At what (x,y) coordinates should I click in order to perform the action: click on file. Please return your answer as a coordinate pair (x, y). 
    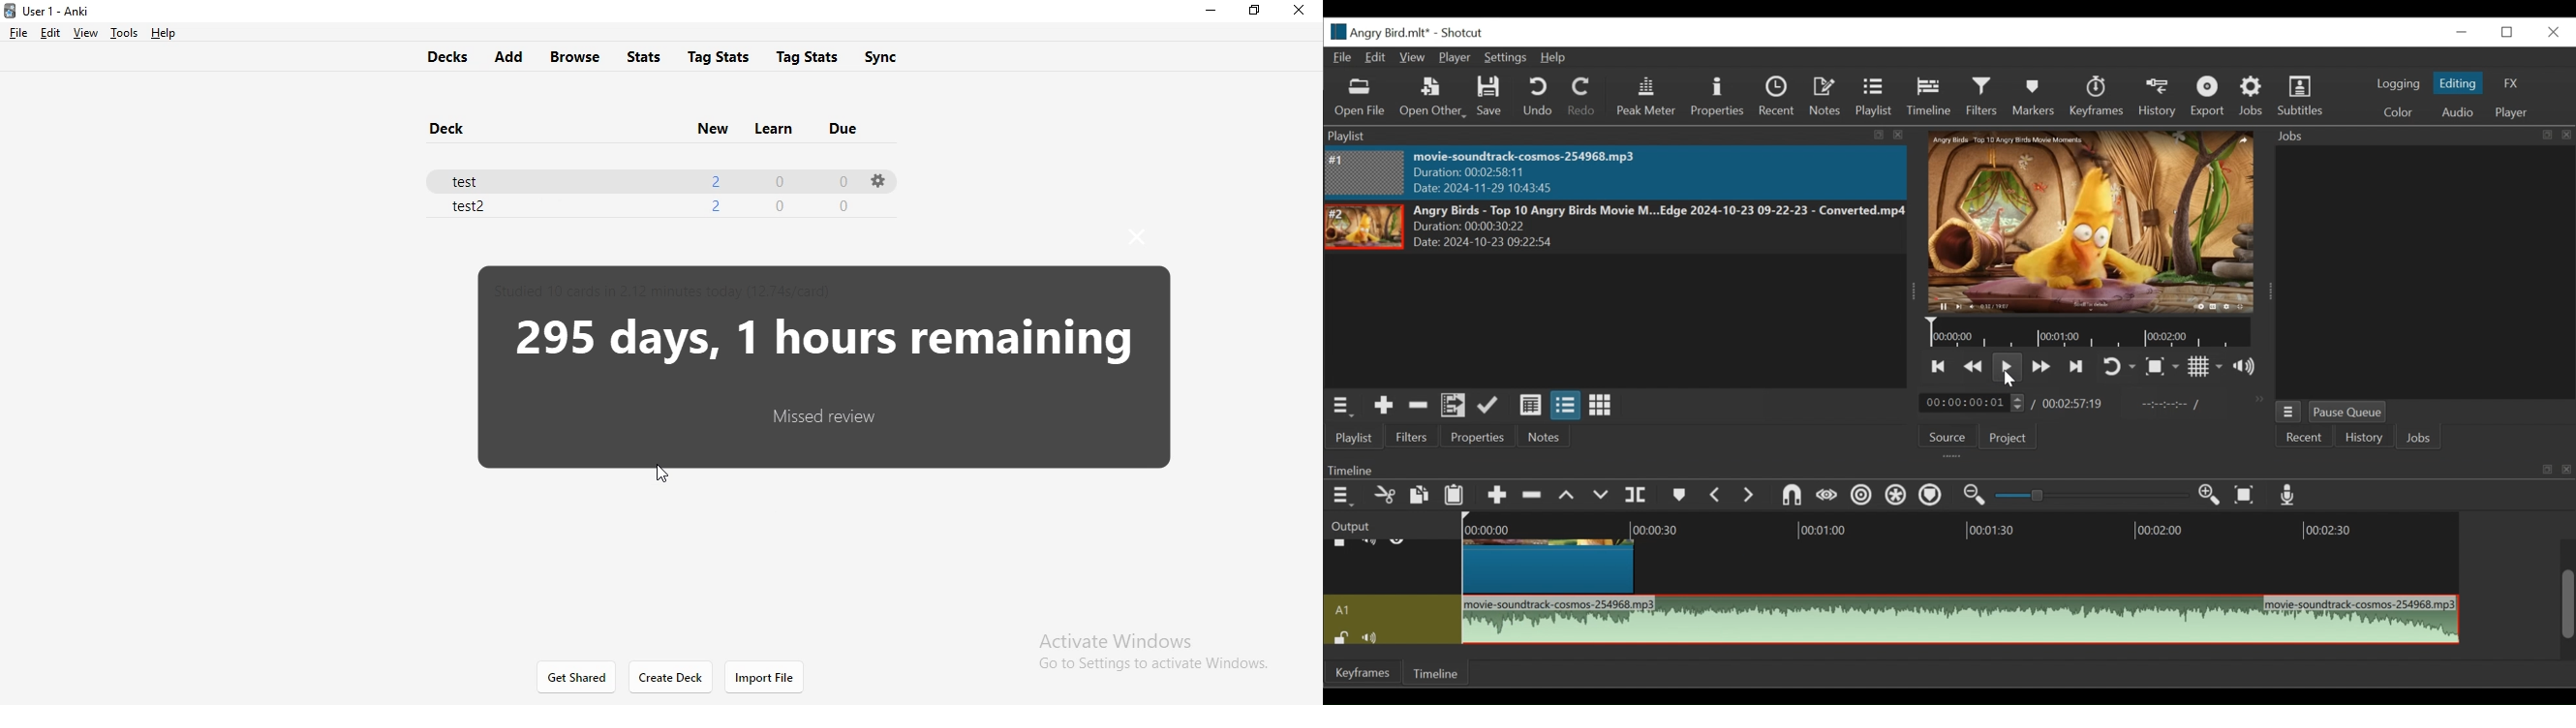
    Looking at the image, I should click on (18, 33).